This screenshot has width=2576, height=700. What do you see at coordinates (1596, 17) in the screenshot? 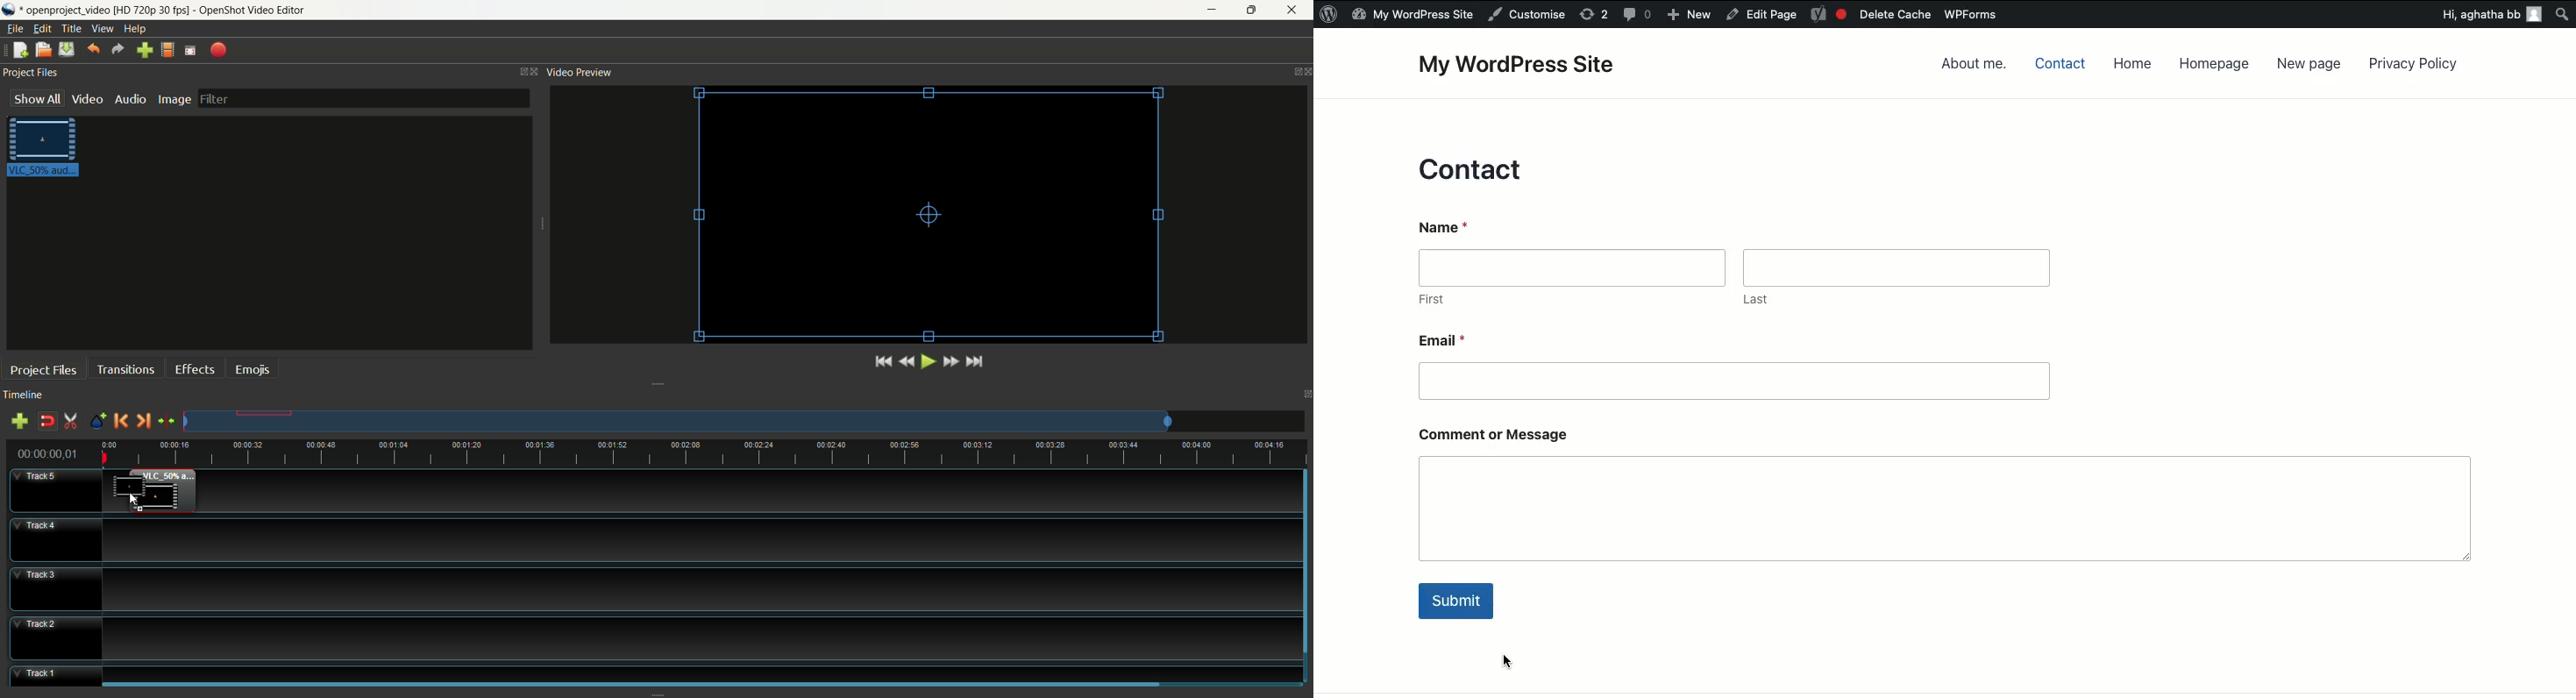
I see `refresh` at bounding box center [1596, 17].